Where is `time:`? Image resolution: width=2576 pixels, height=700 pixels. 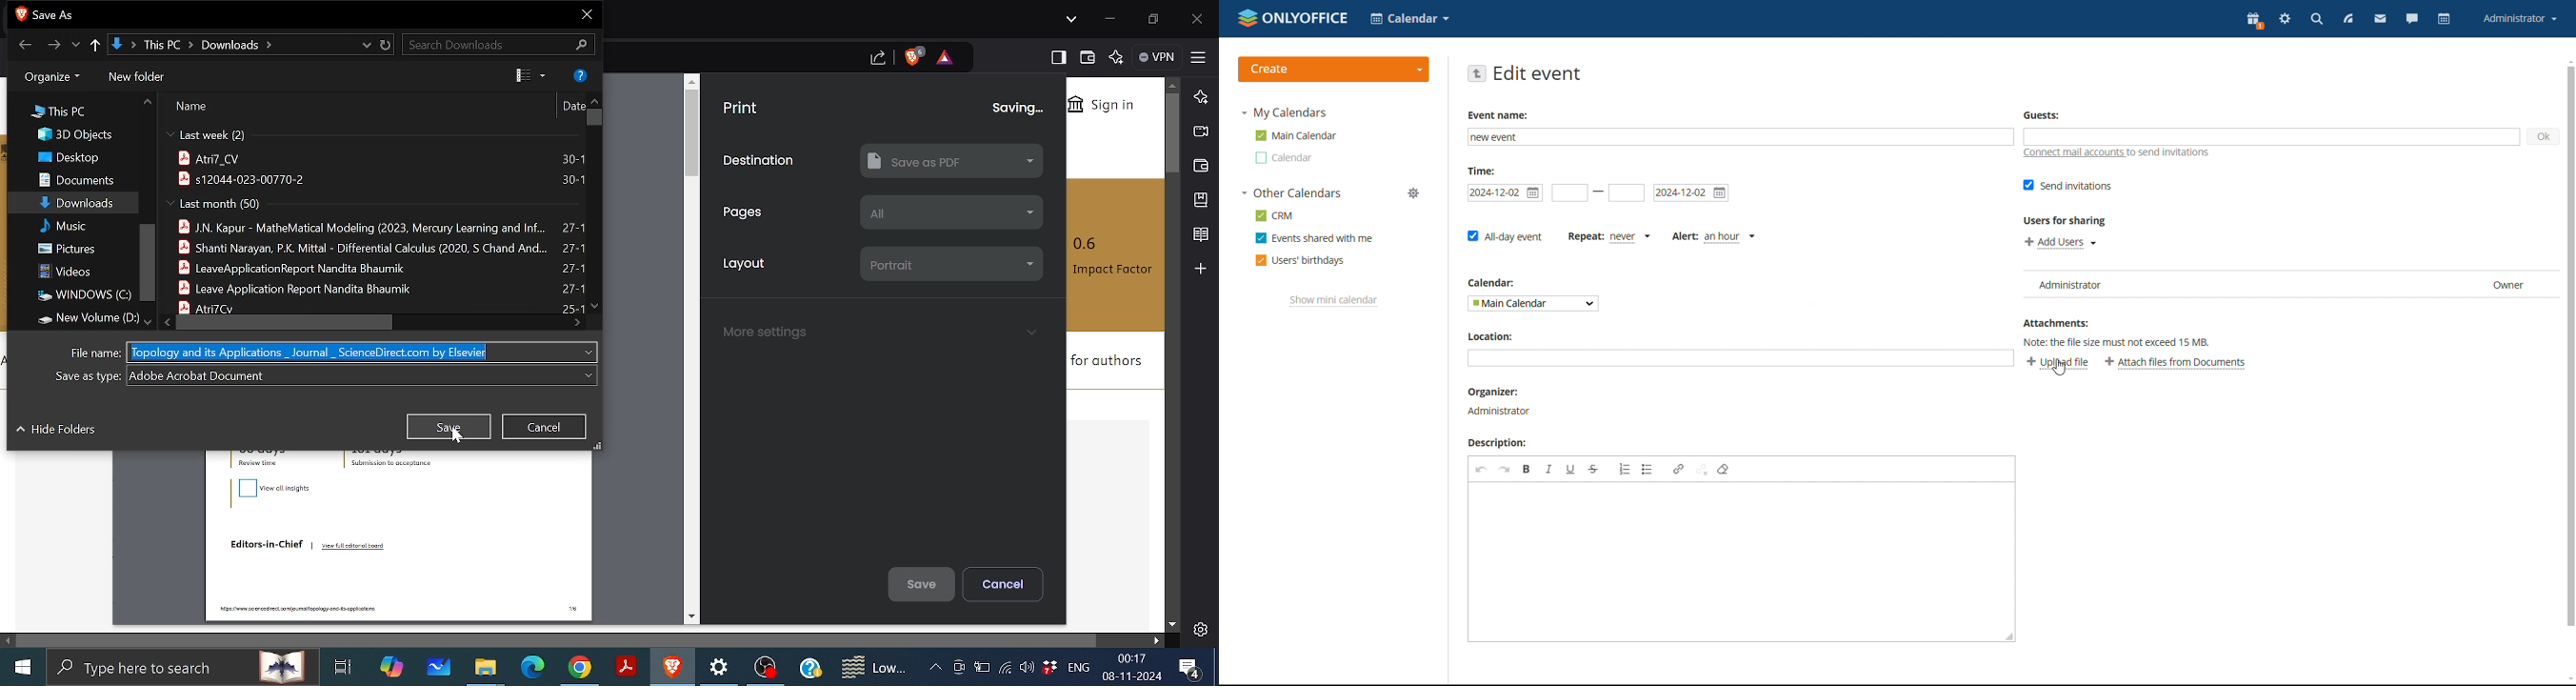
time: is located at coordinates (1480, 172).